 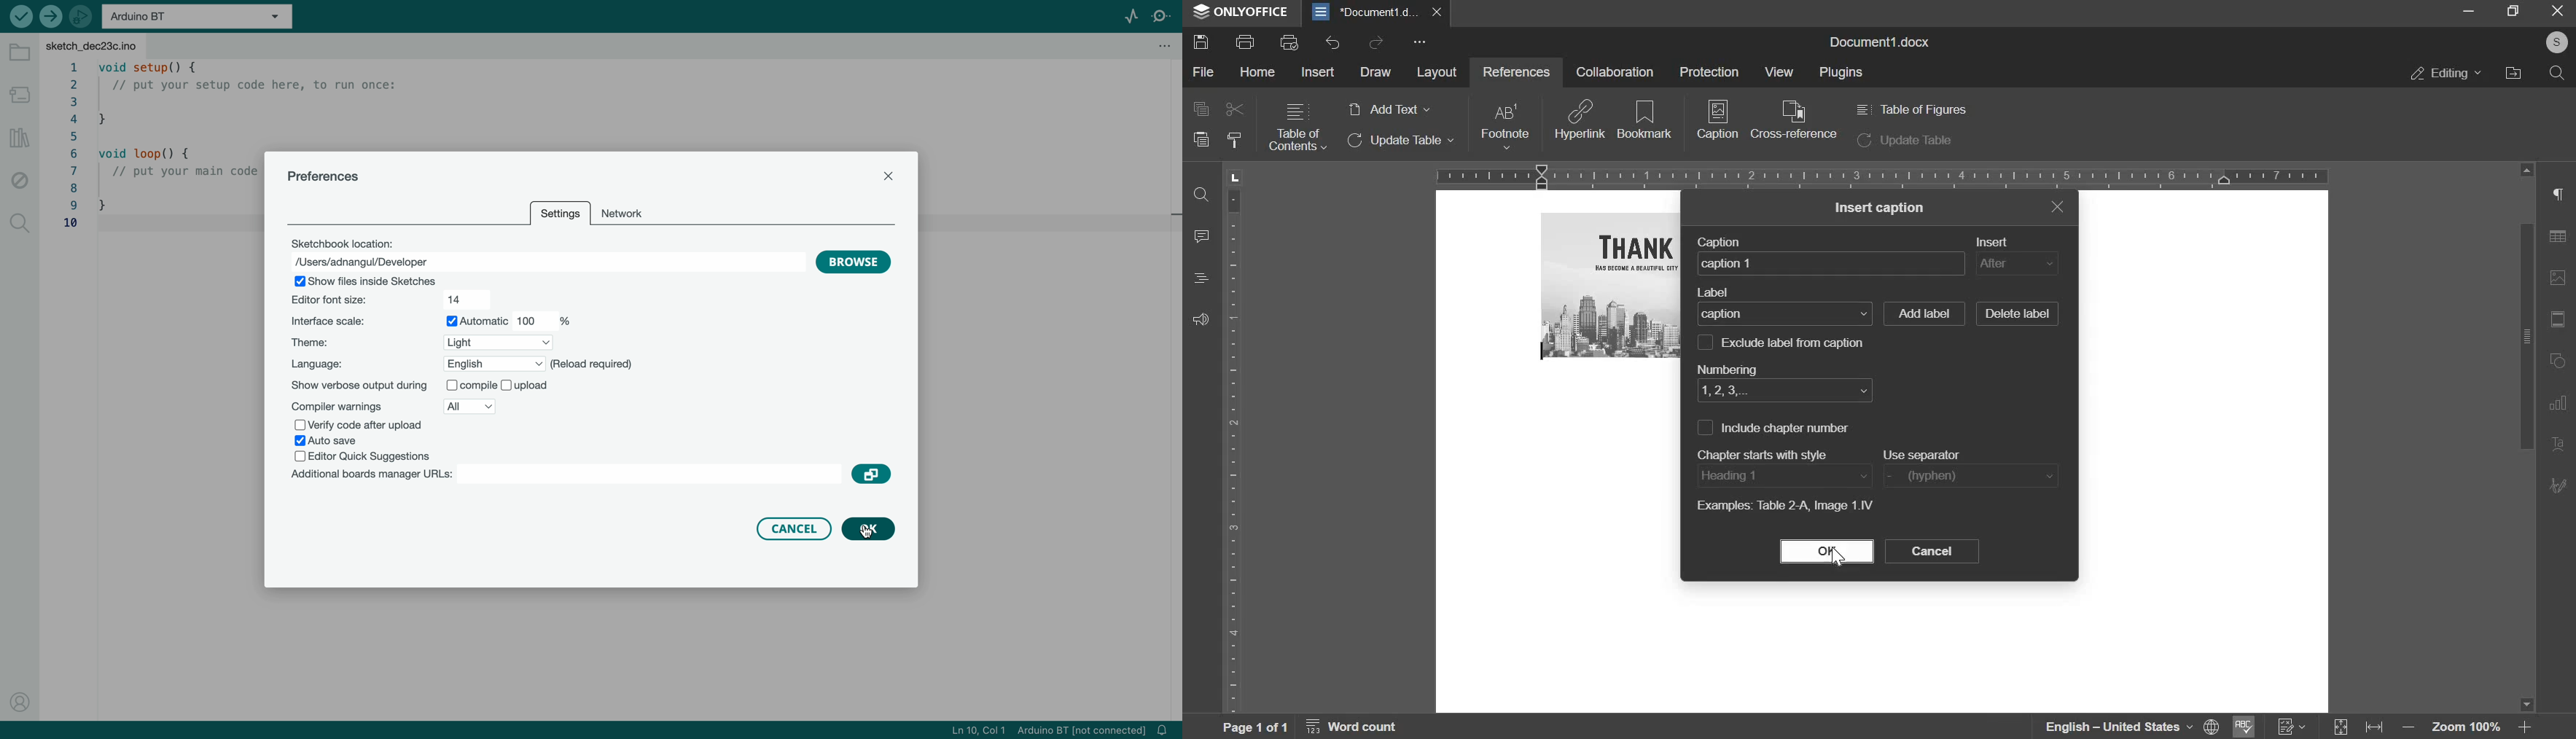 I want to click on Edit, so click(x=2559, y=484).